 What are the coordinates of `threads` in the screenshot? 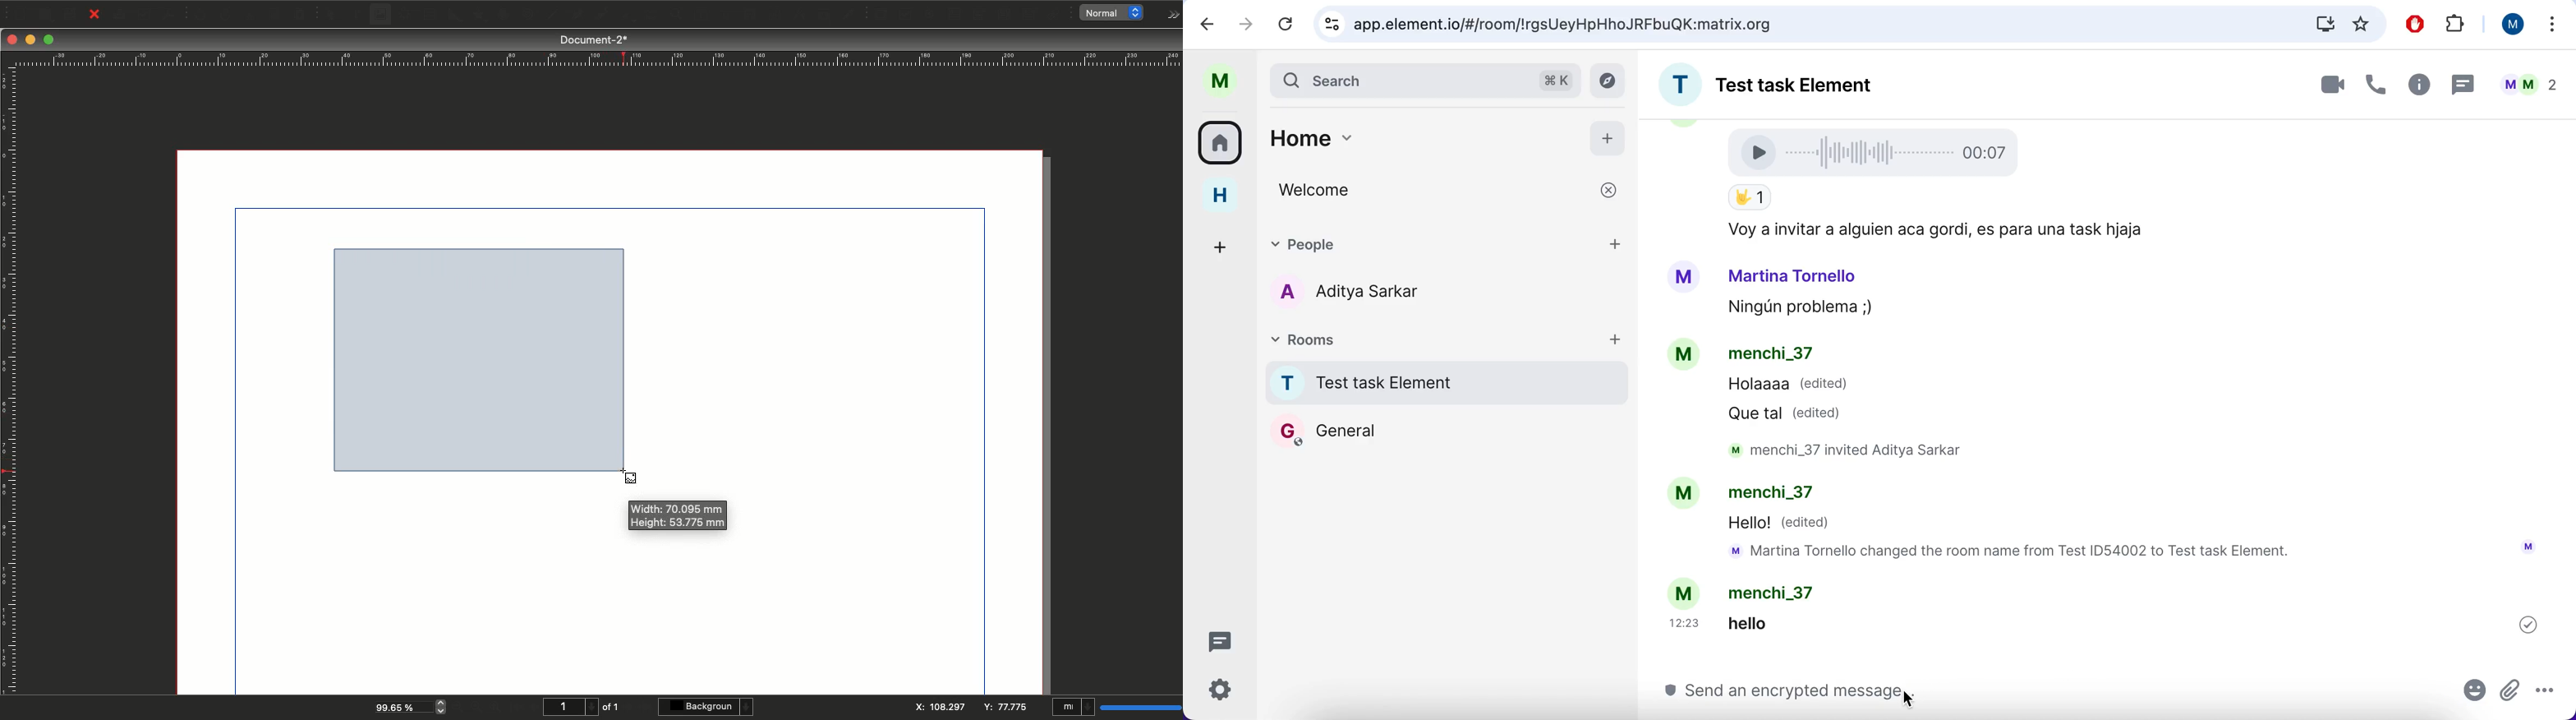 It's located at (1226, 640).